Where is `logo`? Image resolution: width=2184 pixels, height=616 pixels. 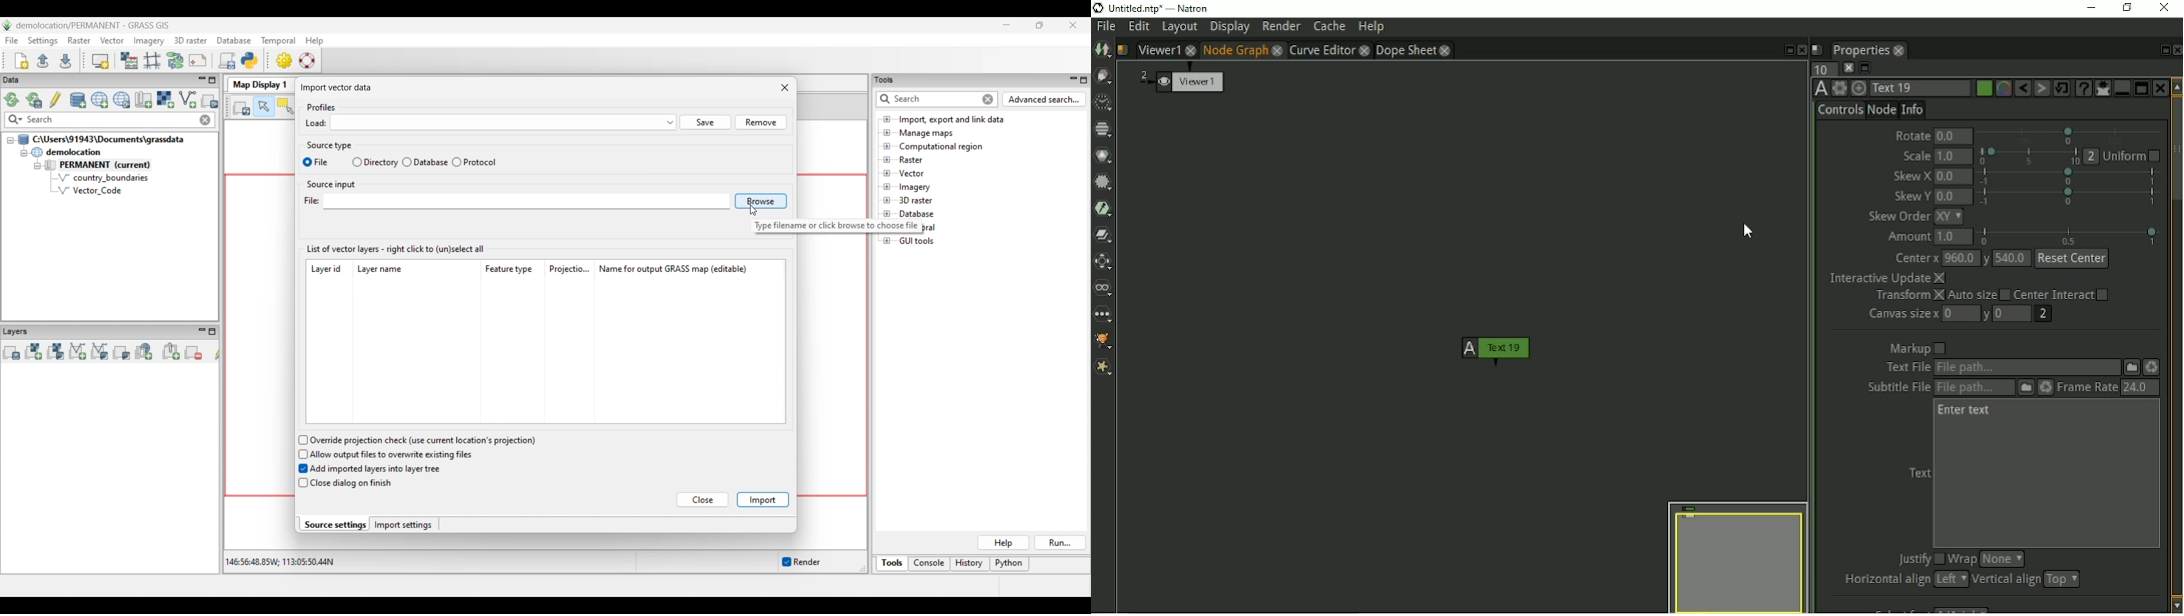
logo is located at coordinates (1099, 8).